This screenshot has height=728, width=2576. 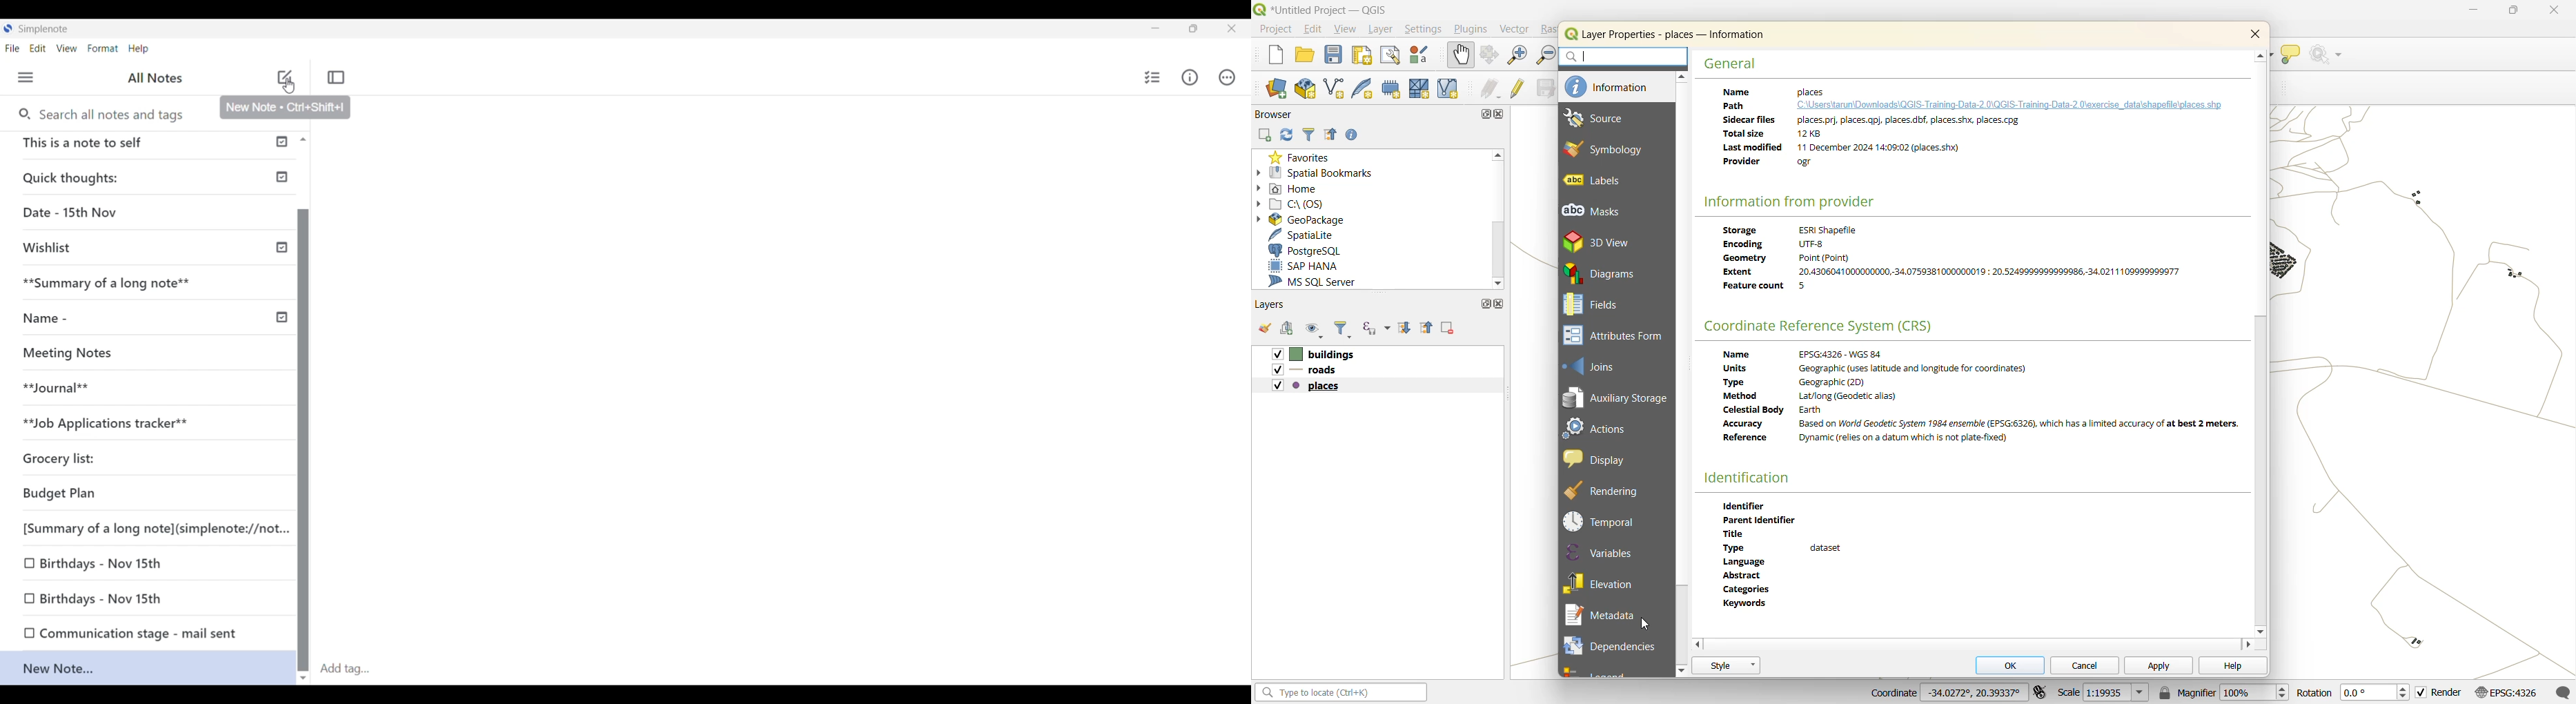 I want to click on Help menu, so click(x=139, y=48).